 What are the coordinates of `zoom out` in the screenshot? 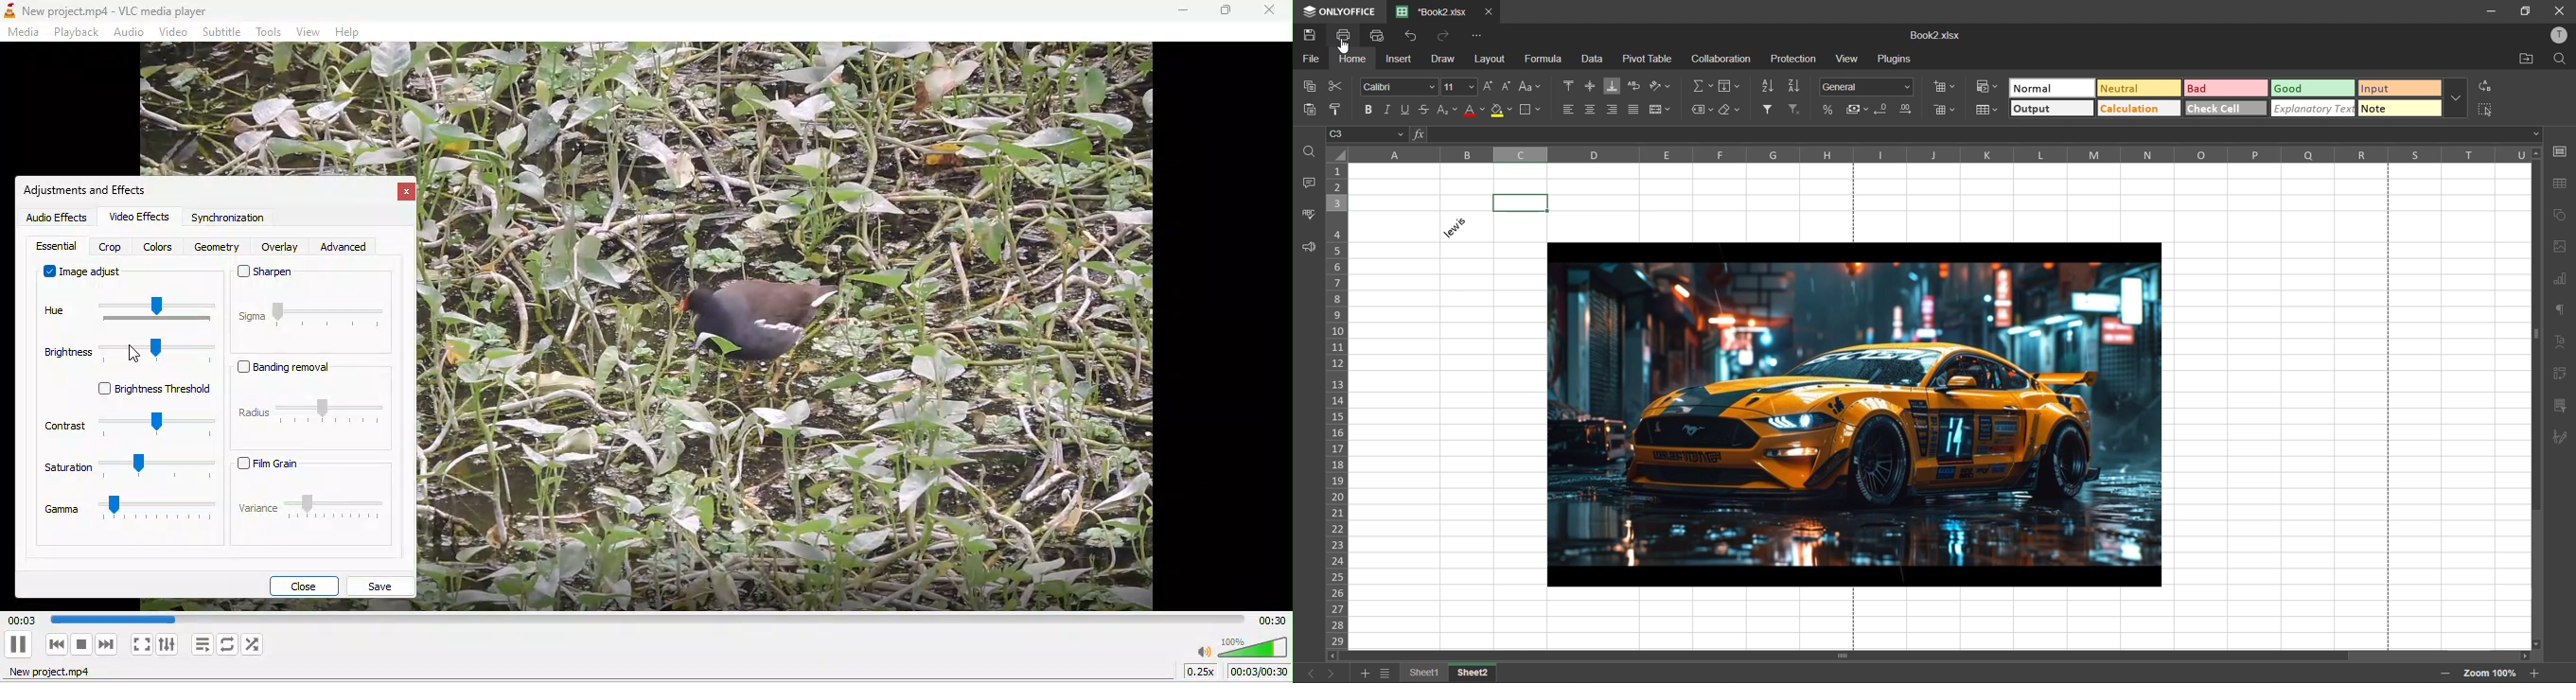 It's located at (2447, 674).